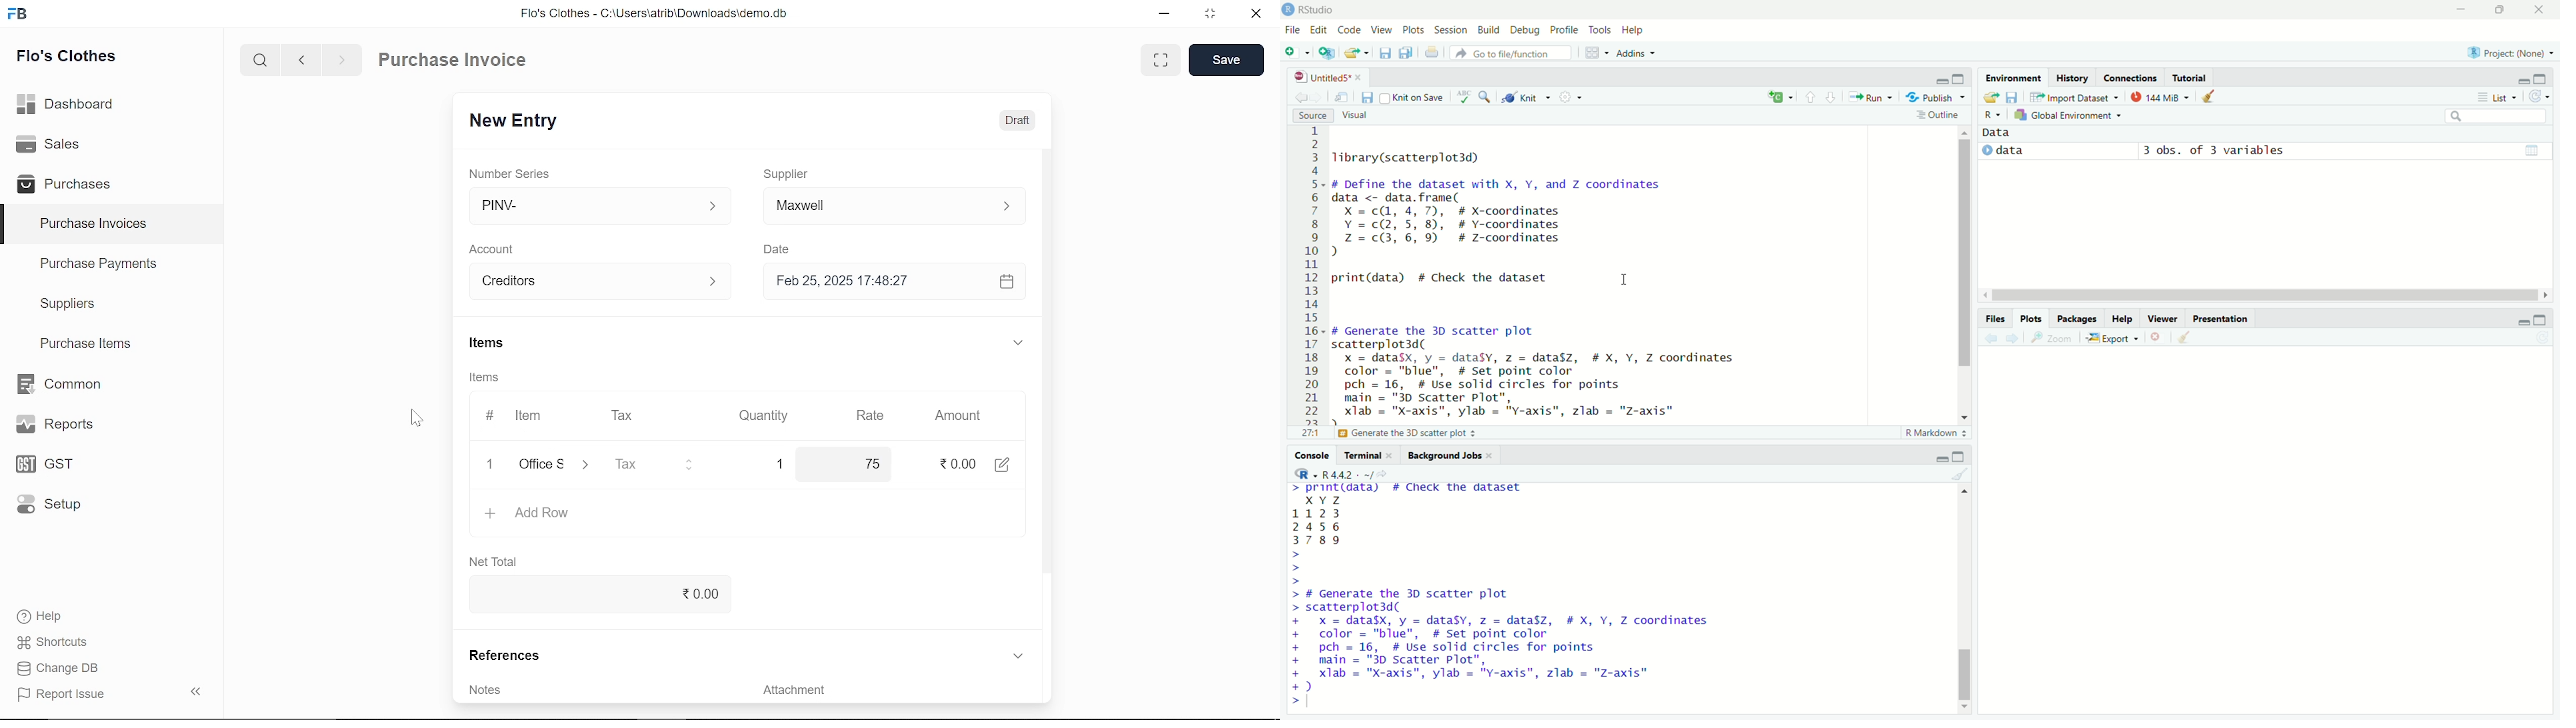 Image resolution: width=2576 pixels, height=728 pixels. Describe the element at coordinates (2113, 339) in the screenshot. I see `Export` at that location.